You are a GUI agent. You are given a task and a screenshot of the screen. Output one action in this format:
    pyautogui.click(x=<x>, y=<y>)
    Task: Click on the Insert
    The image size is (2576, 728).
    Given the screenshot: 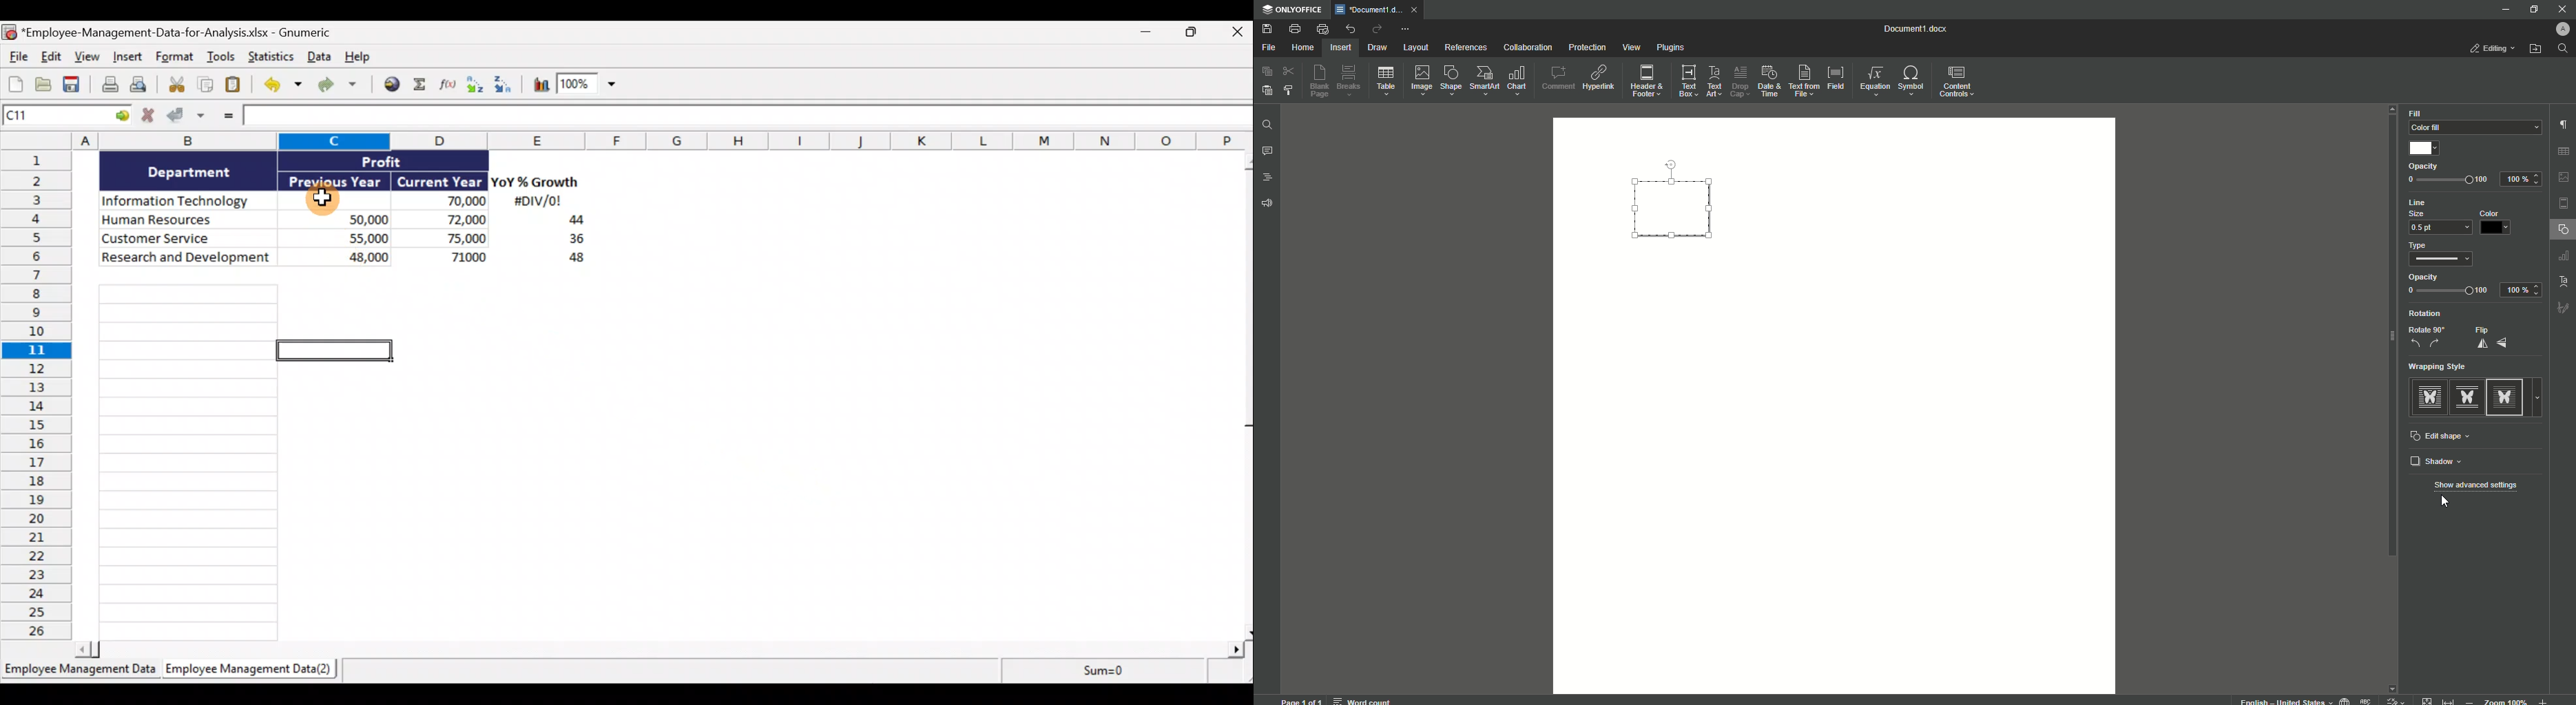 What is the action you would take?
    pyautogui.click(x=1339, y=47)
    